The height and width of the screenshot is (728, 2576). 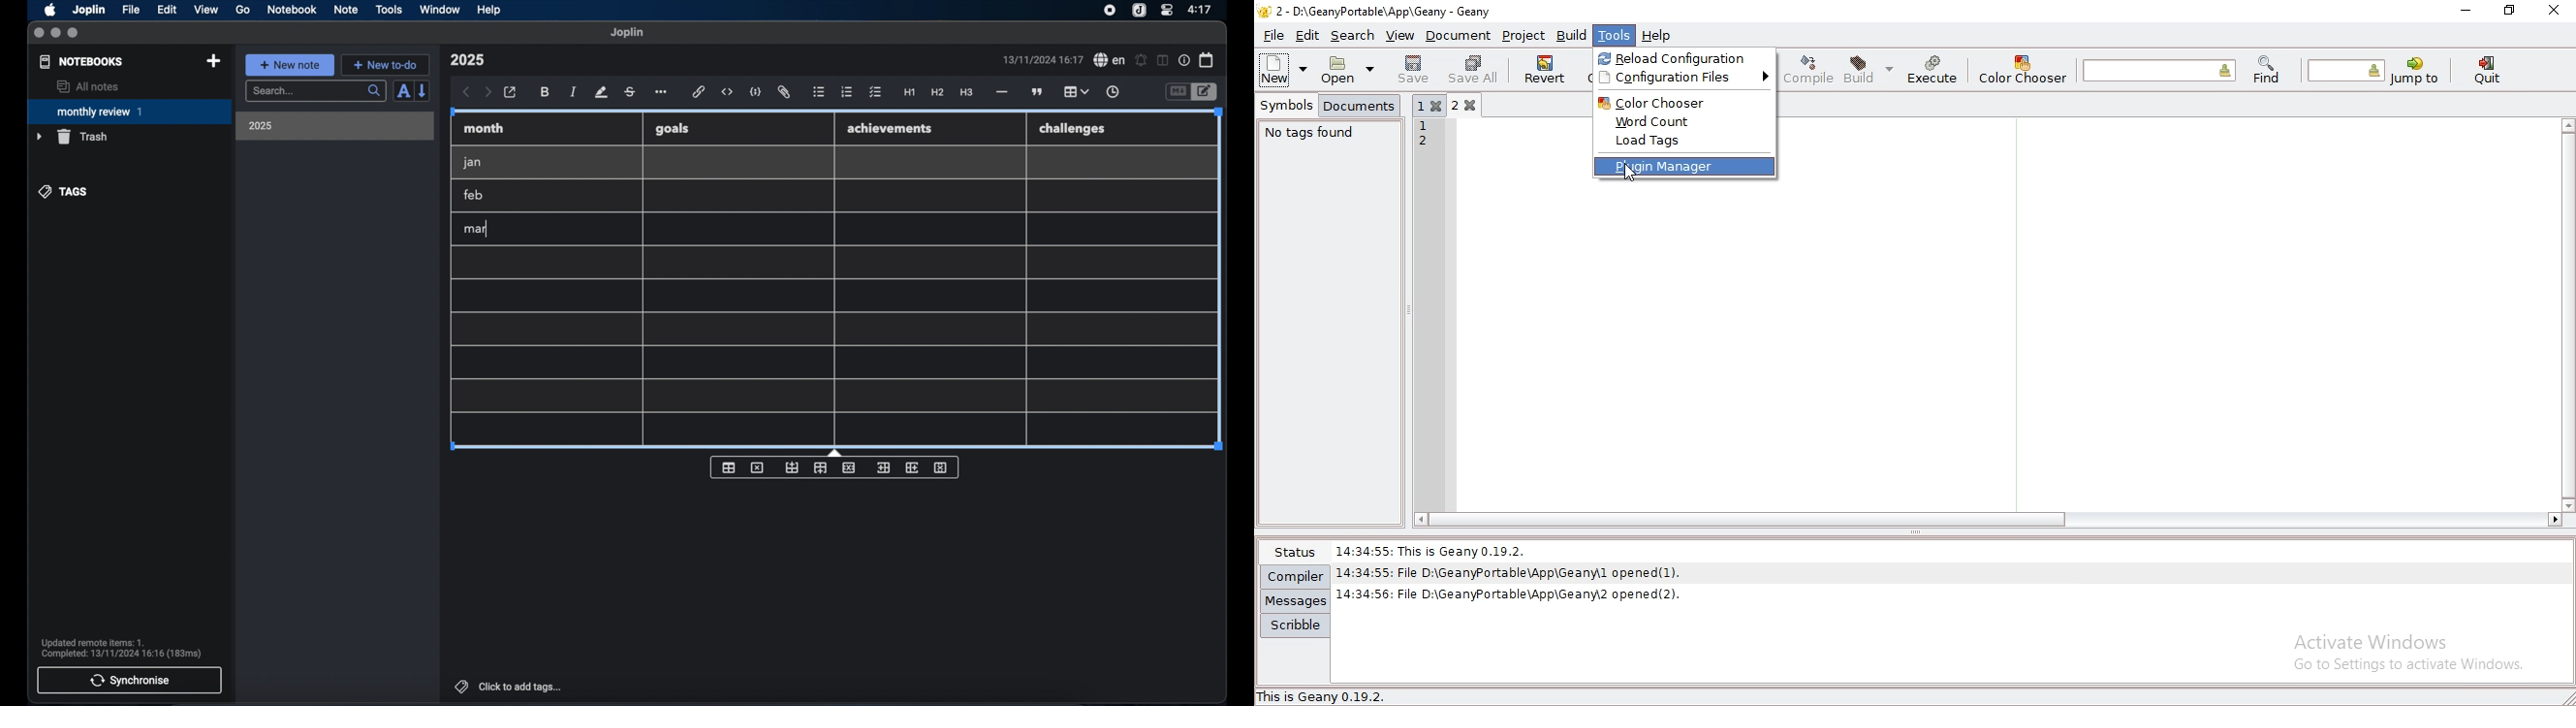 What do you see at coordinates (82, 61) in the screenshot?
I see `notebooks` at bounding box center [82, 61].